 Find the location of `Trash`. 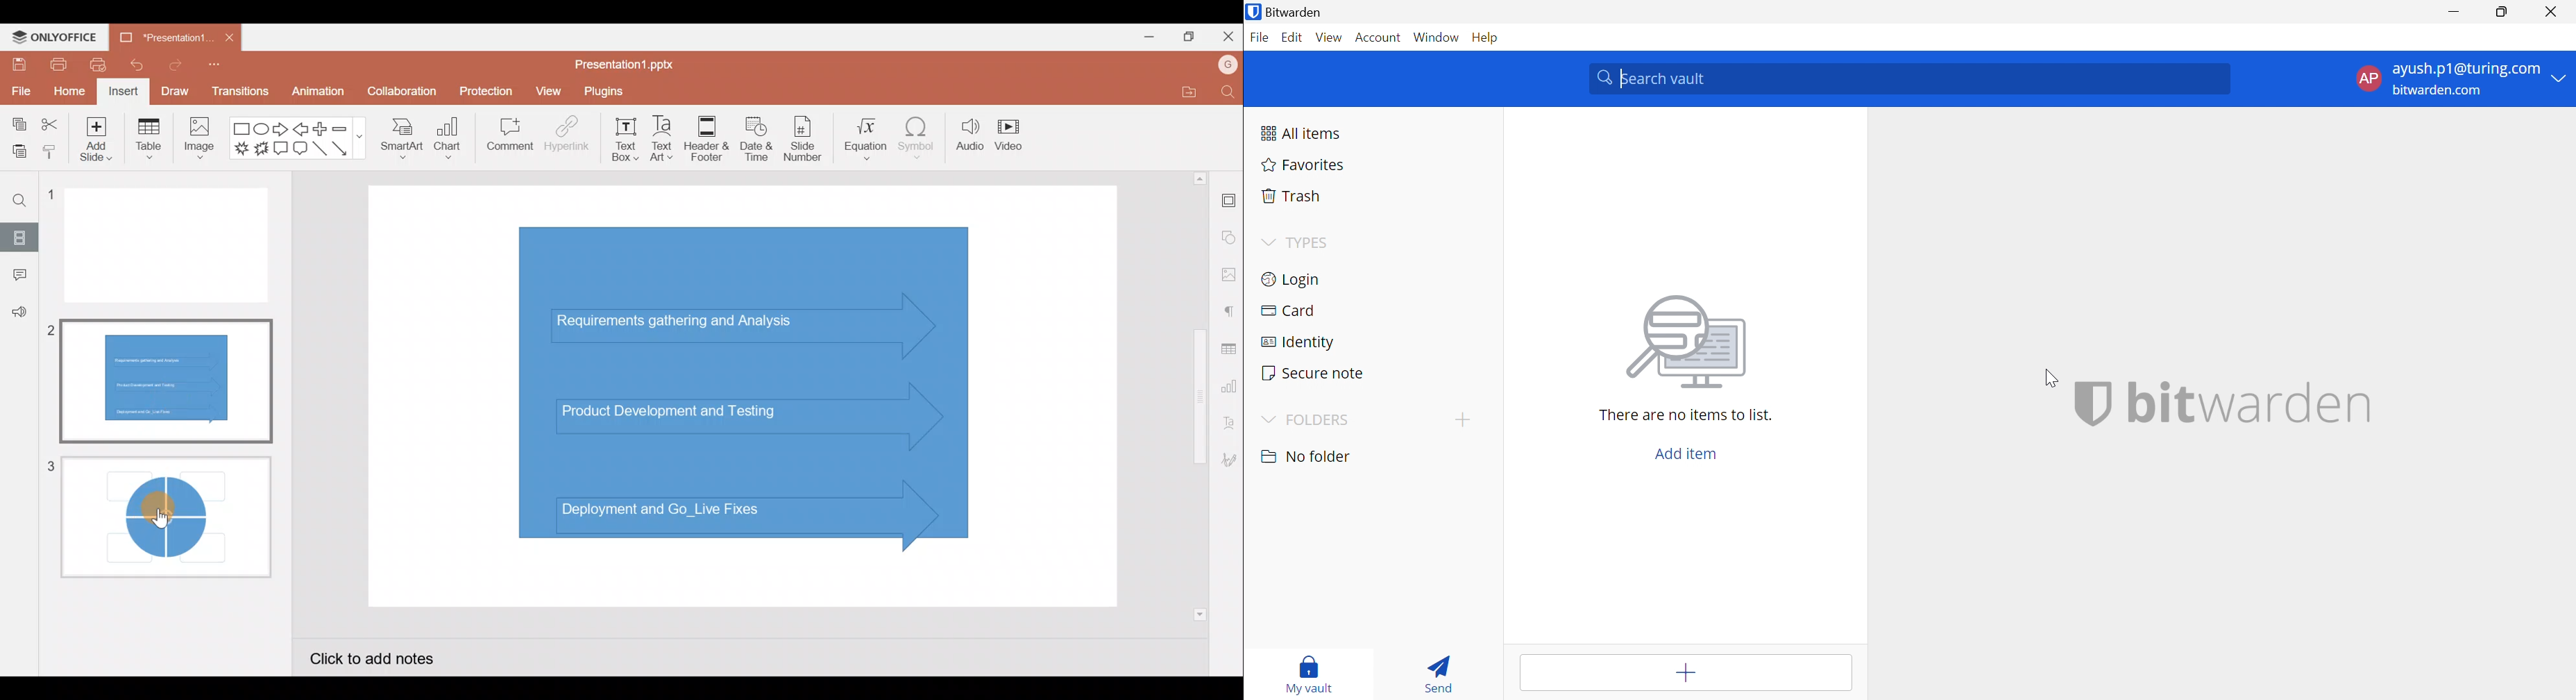

Trash is located at coordinates (1289, 196).